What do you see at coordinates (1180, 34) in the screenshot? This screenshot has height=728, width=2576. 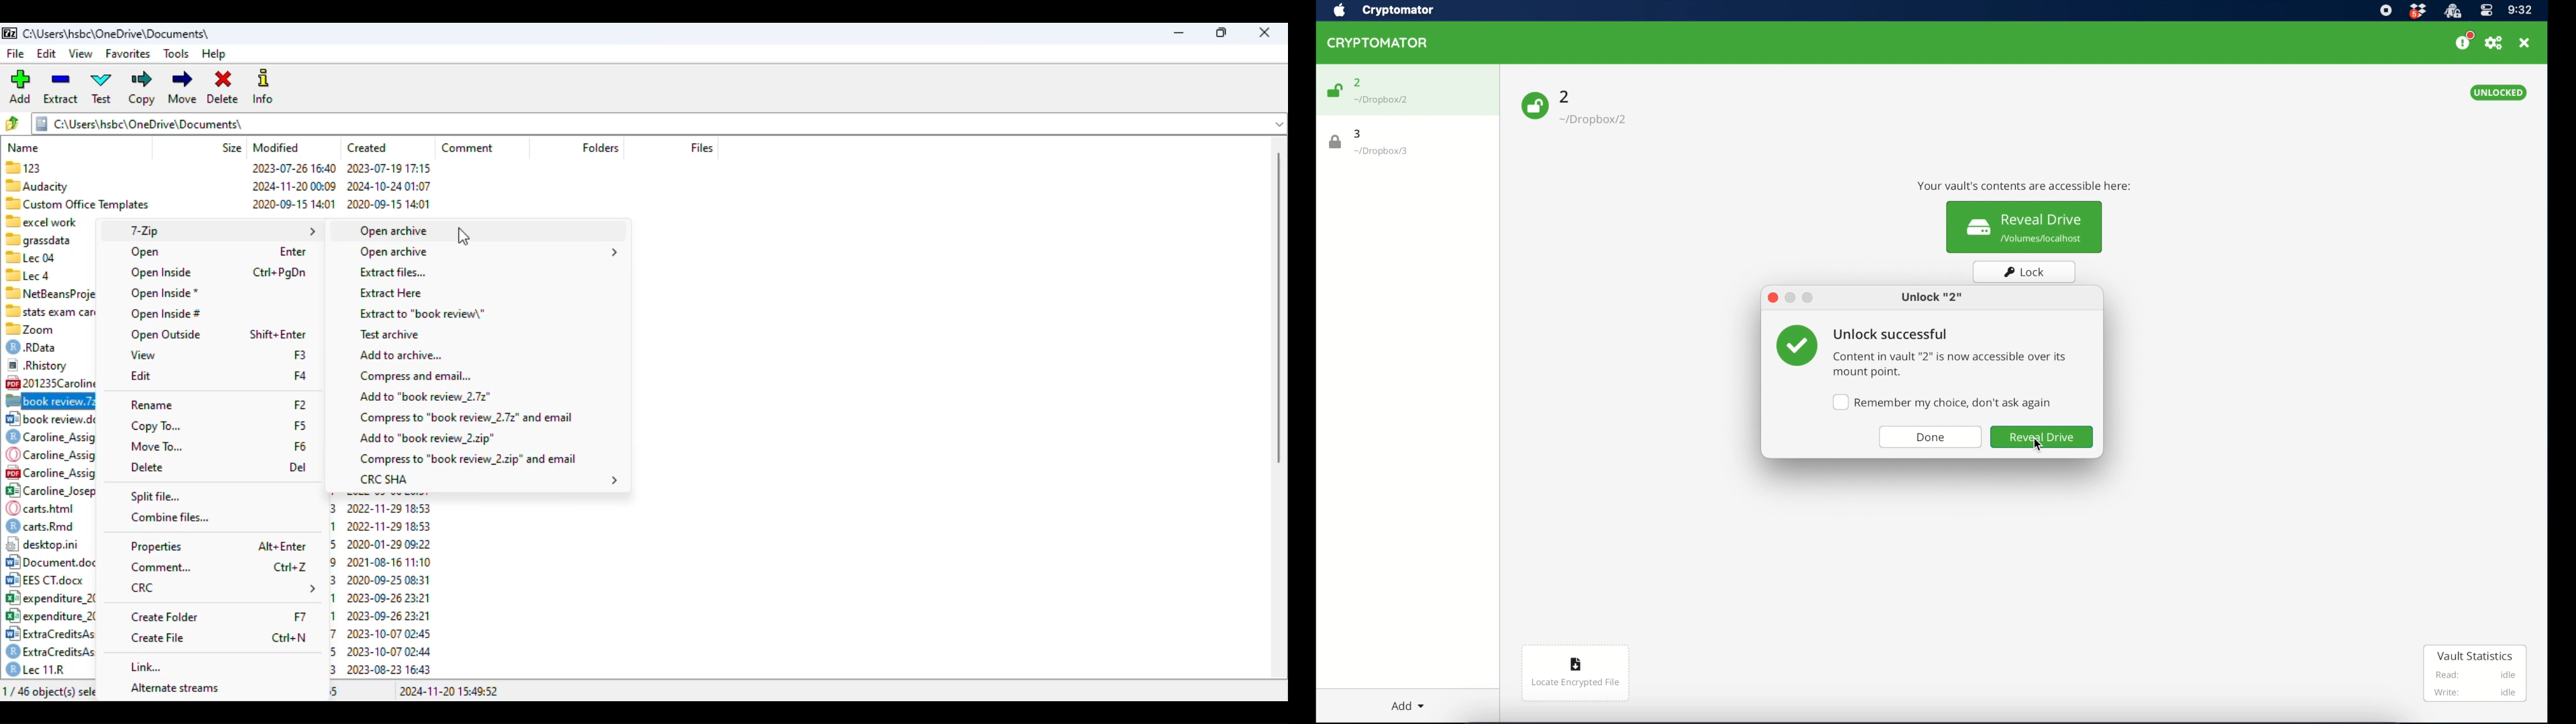 I see `minimize` at bounding box center [1180, 34].